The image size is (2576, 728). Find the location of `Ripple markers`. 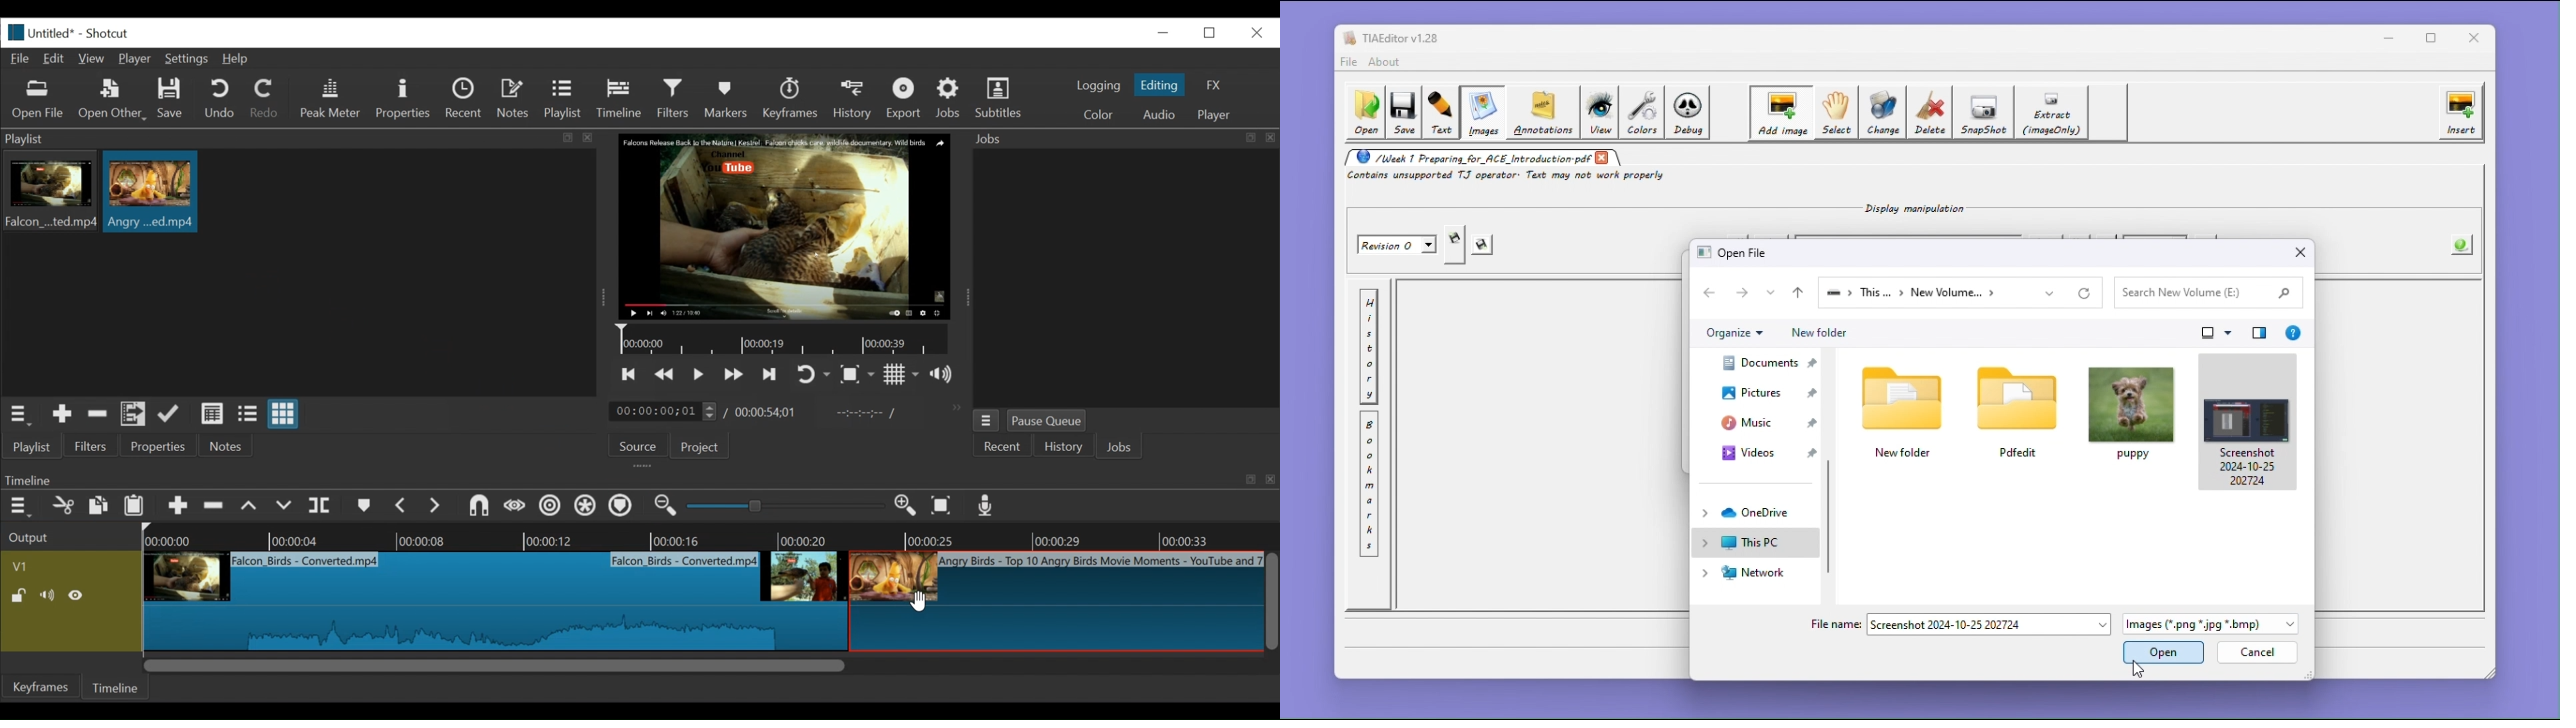

Ripple markers is located at coordinates (623, 507).